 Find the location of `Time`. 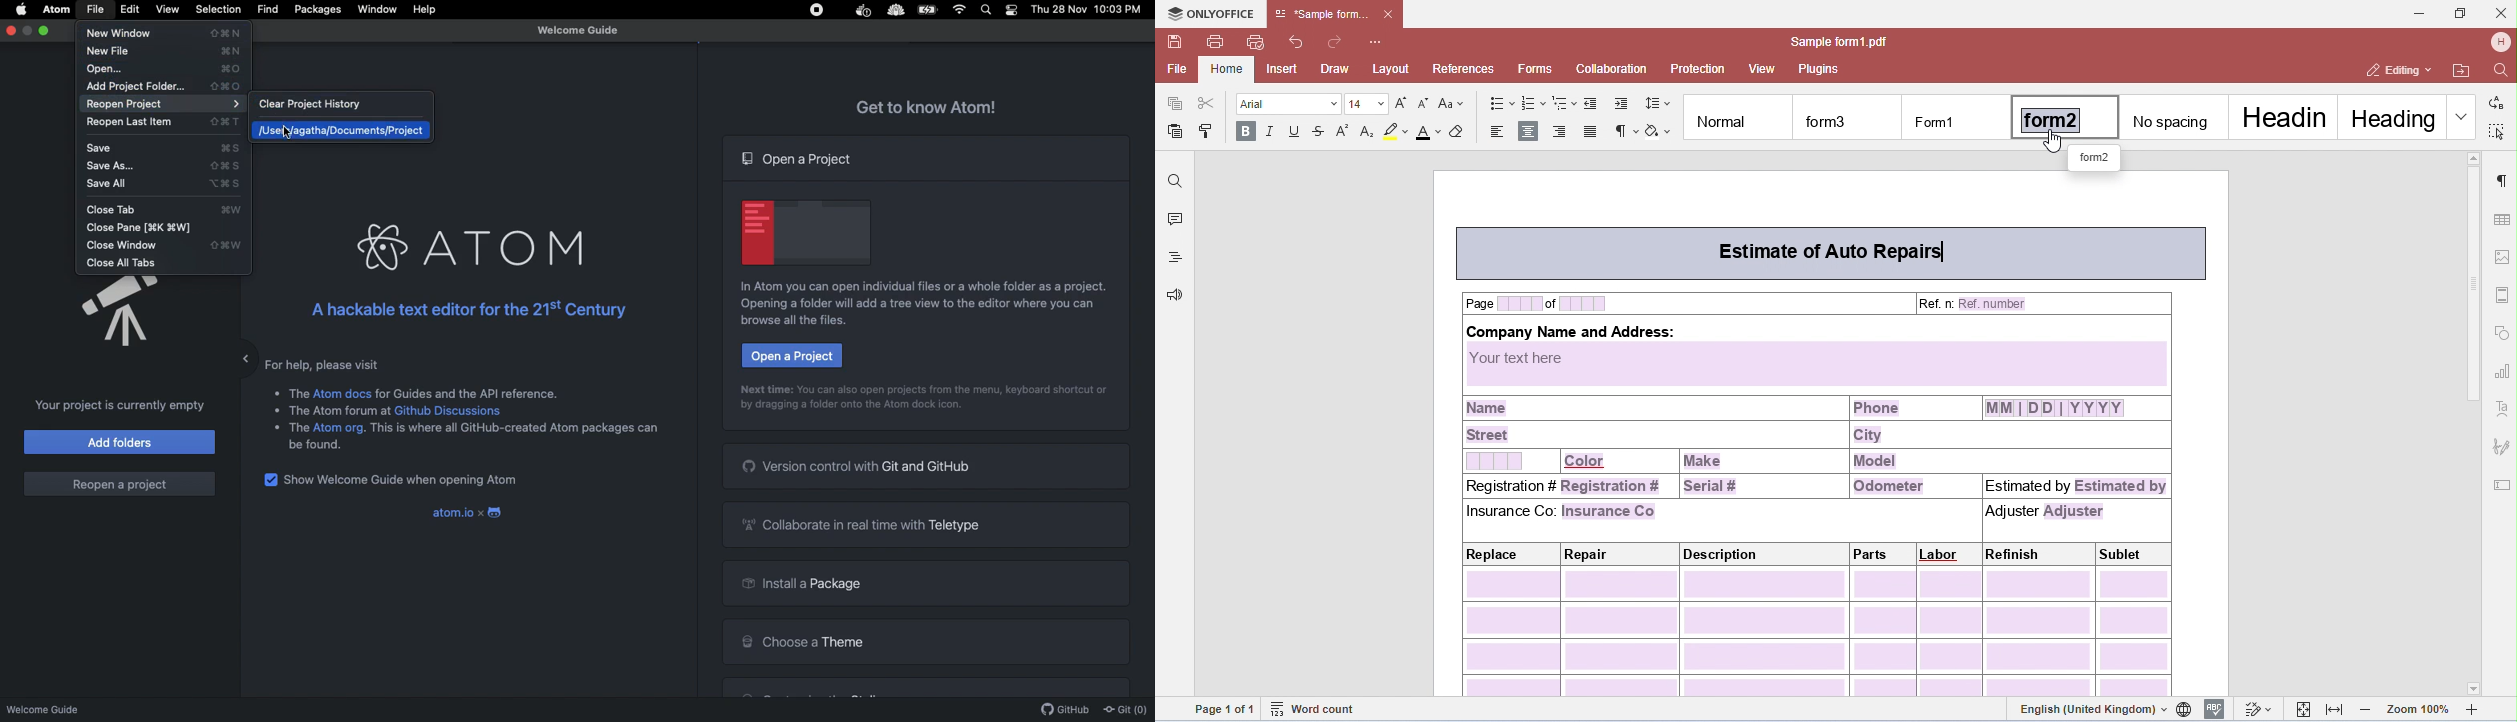

Time is located at coordinates (1122, 10).